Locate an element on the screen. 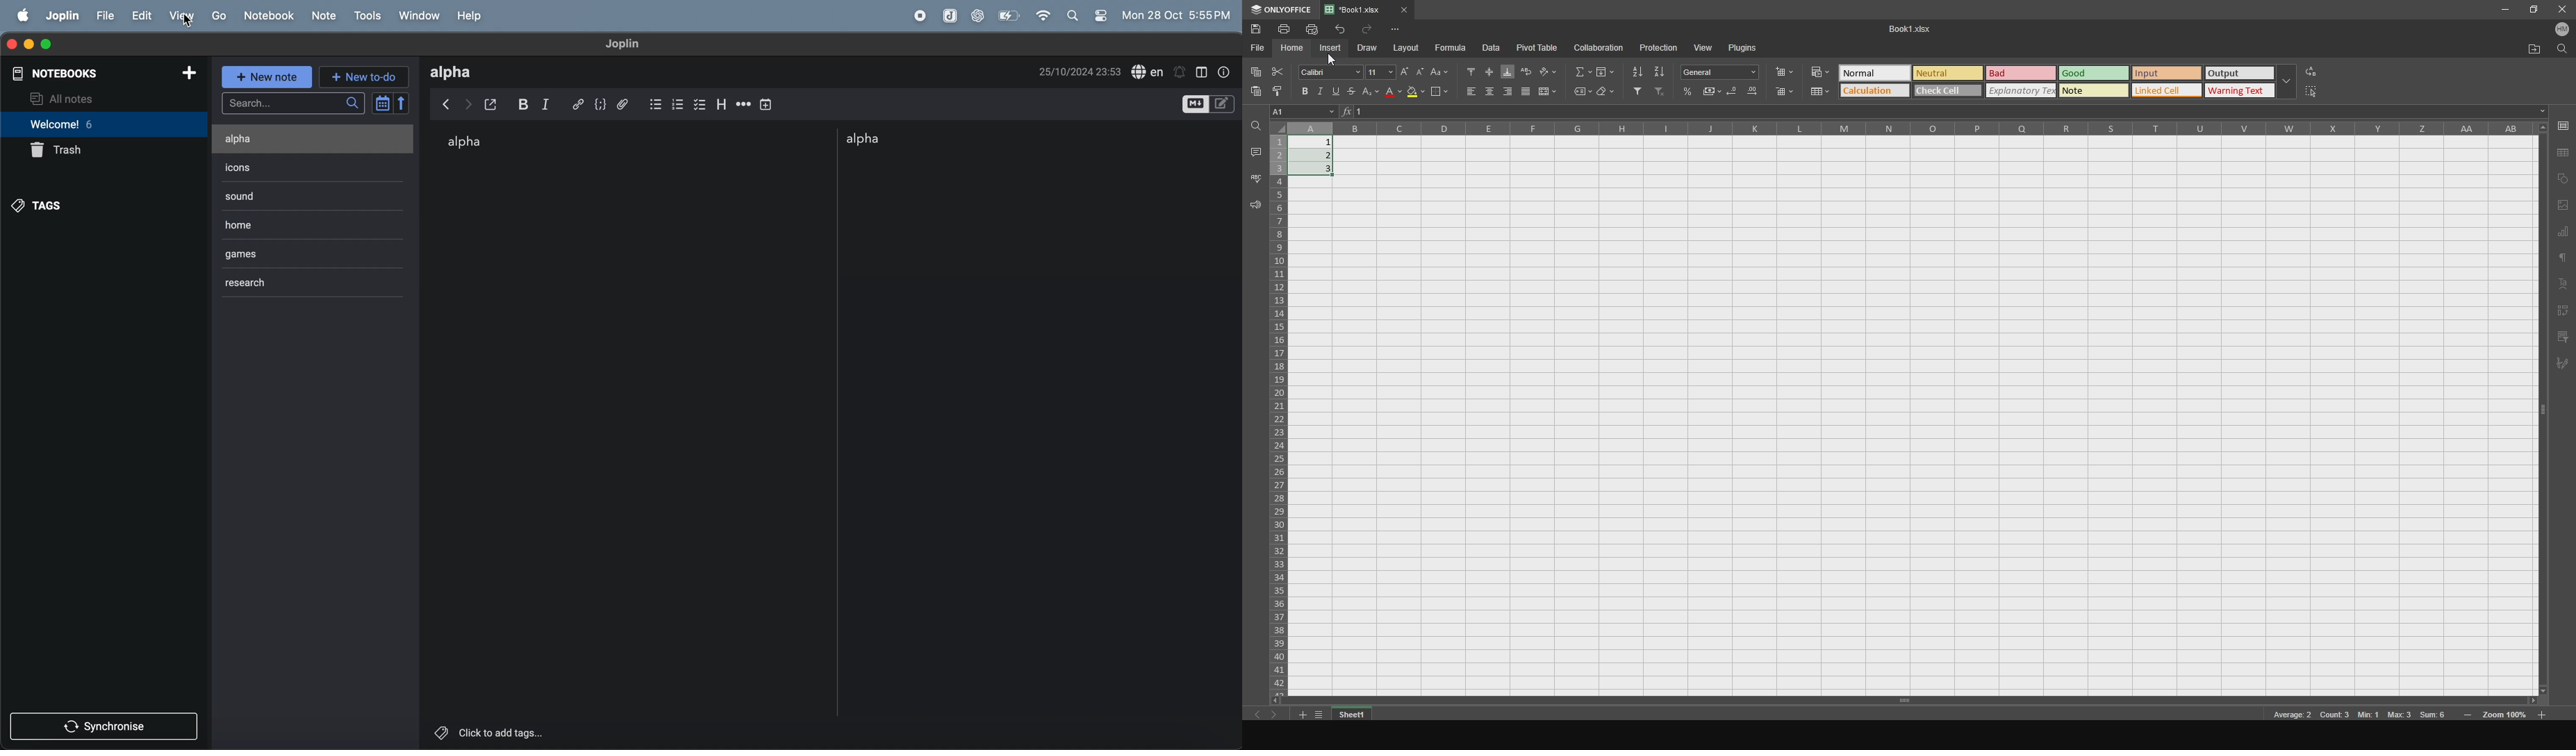  data is located at coordinates (1496, 48).